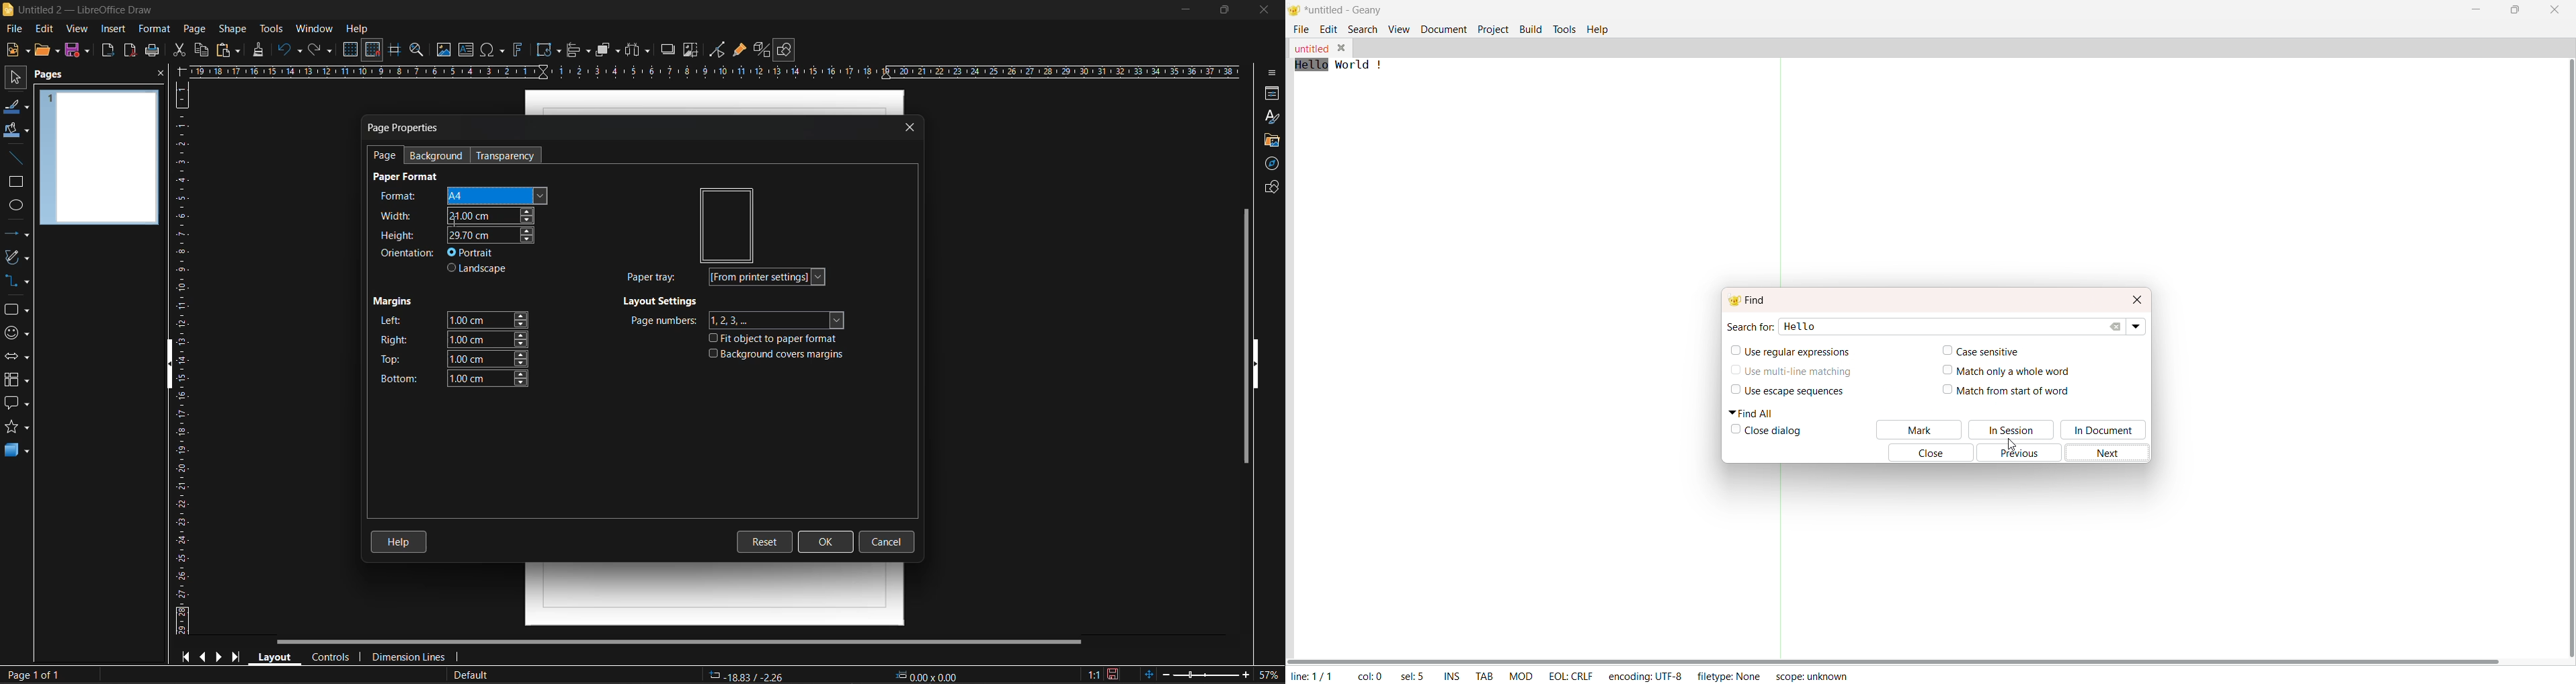 The width and height of the screenshot is (2576, 700). Describe the element at coordinates (1166, 674) in the screenshot. I see `zoom out` at that location.